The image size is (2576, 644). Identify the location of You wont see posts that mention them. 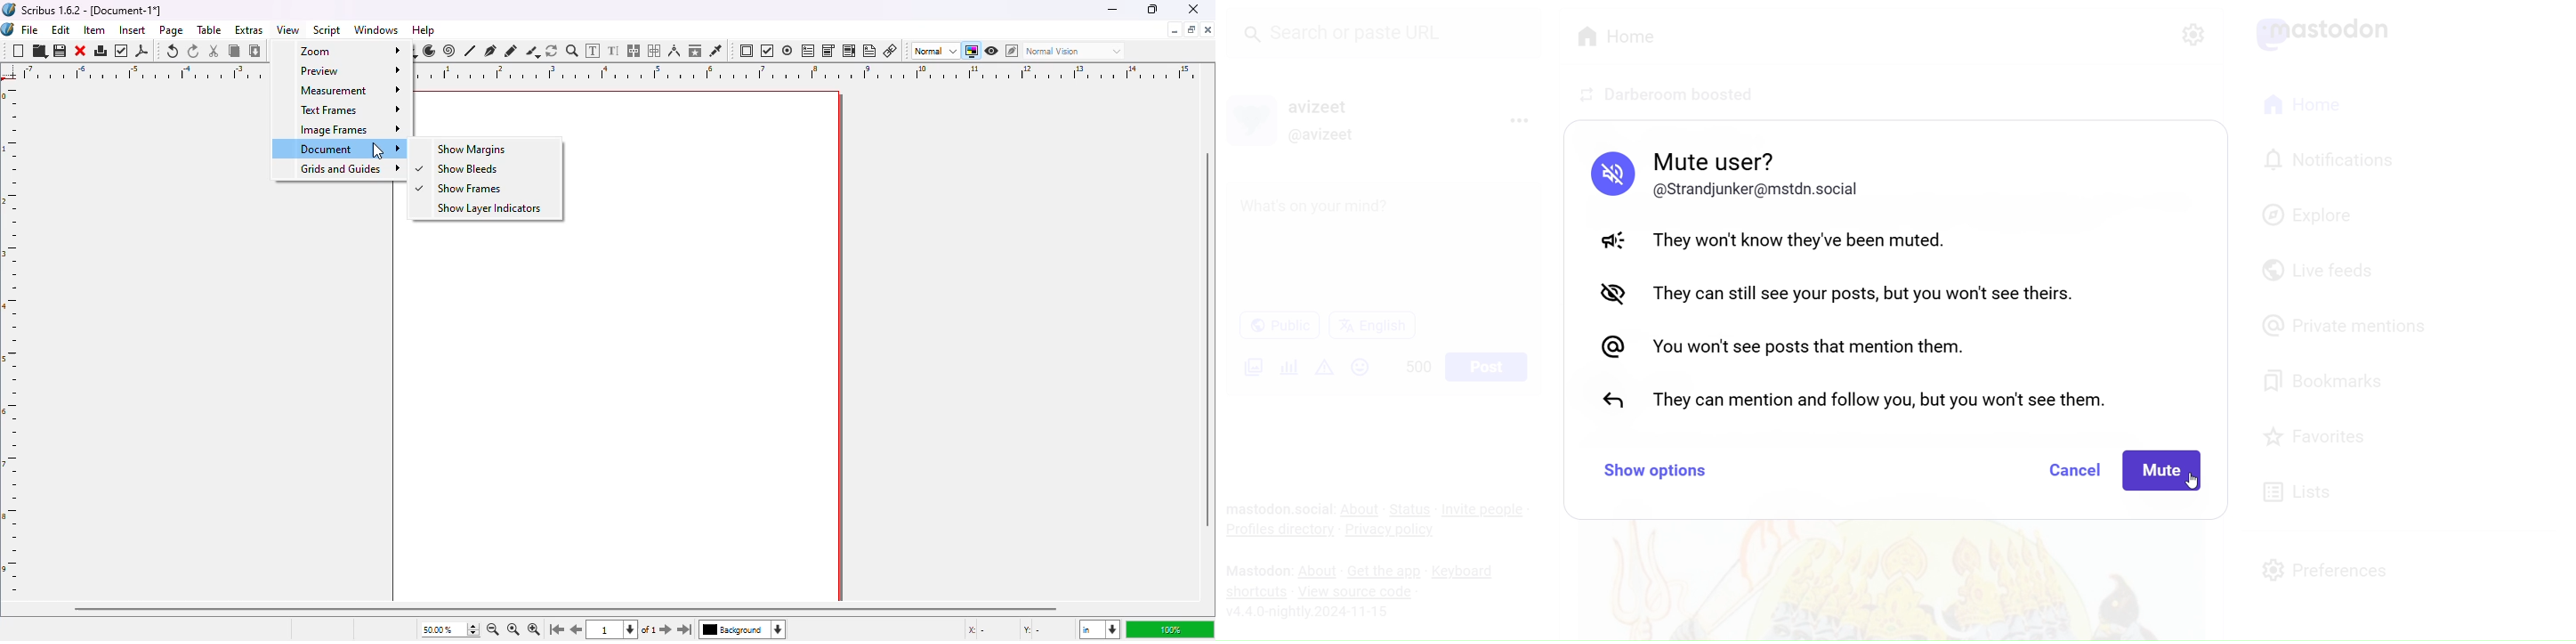
(1882, 345).